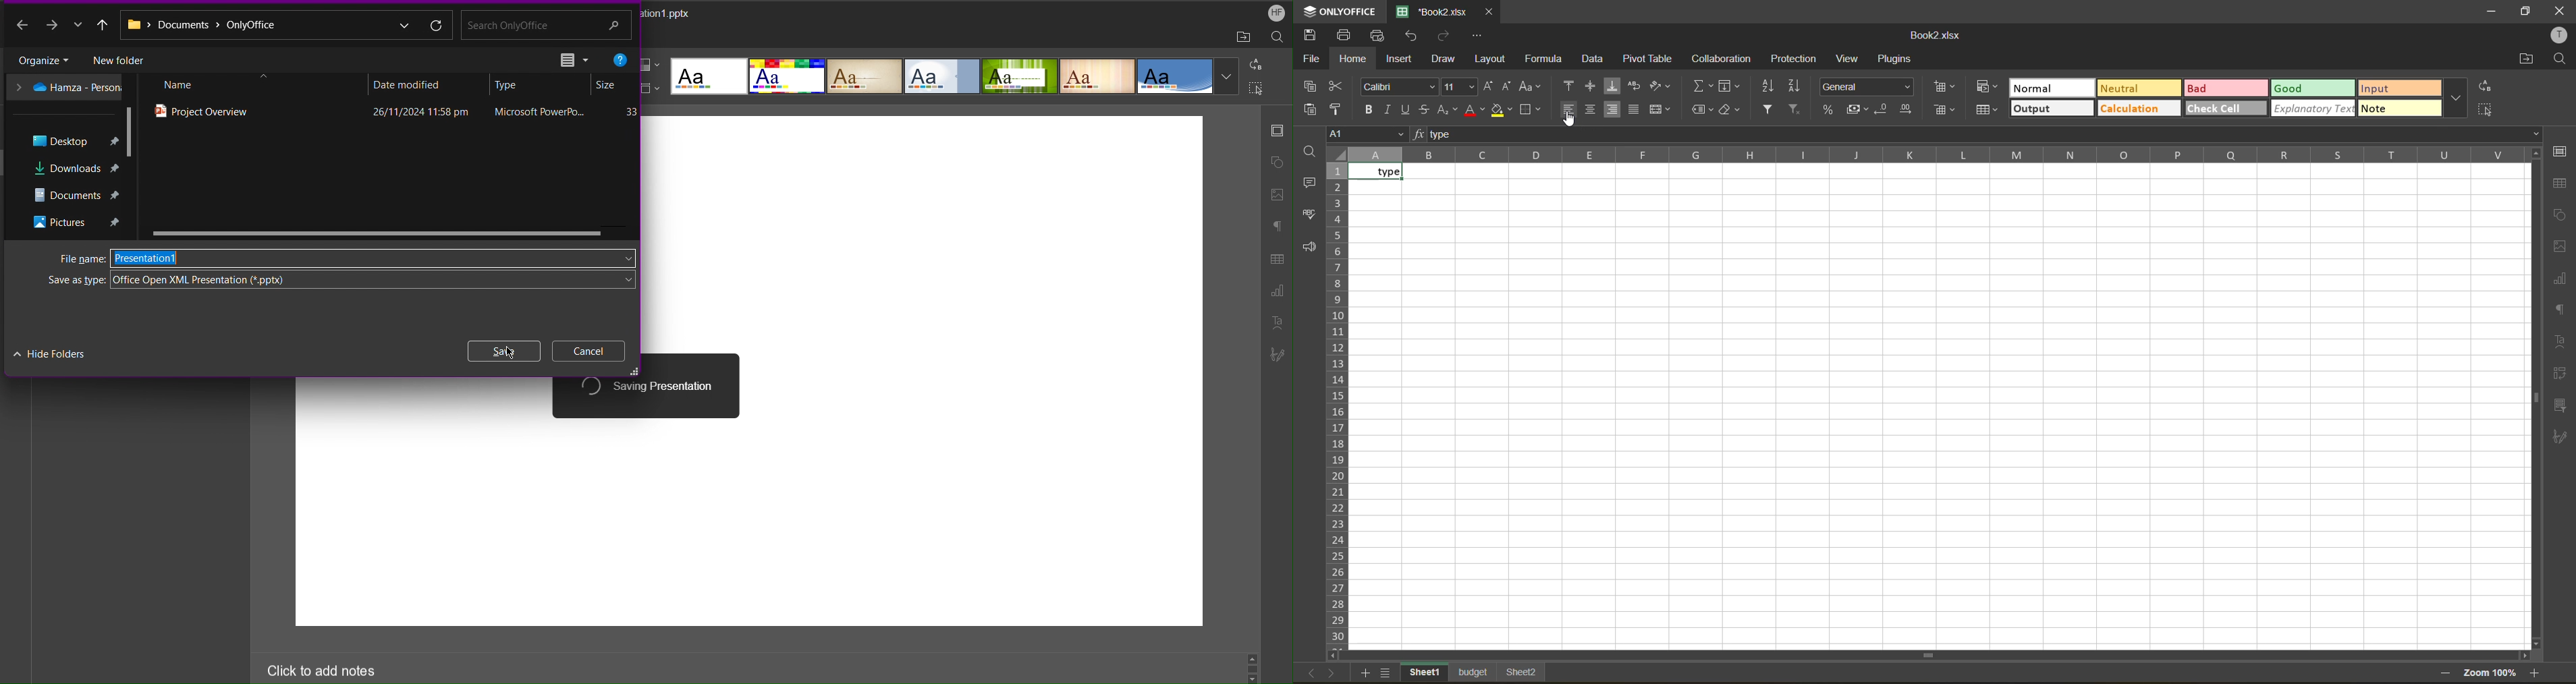 Image resolution: width=2576 pixels, height=700 pixels. I want to click on align top, so click(1570, 86).